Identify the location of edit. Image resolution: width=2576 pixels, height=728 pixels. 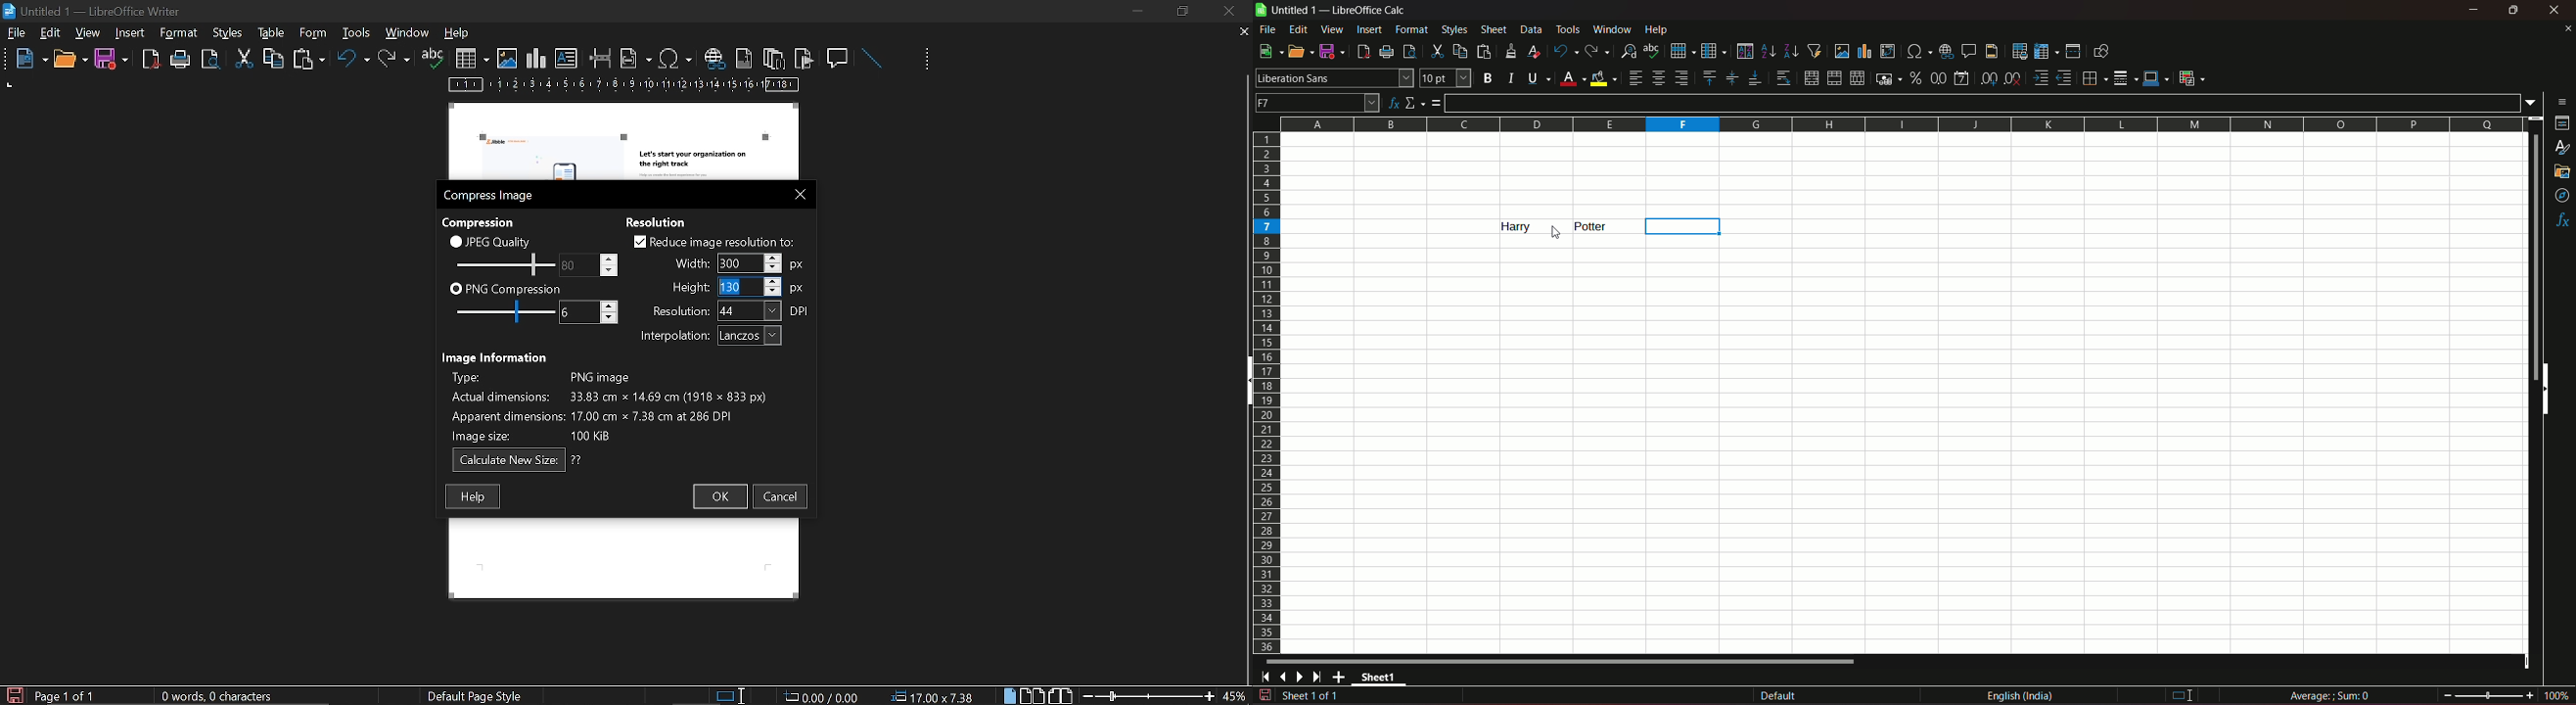
(51, 34).